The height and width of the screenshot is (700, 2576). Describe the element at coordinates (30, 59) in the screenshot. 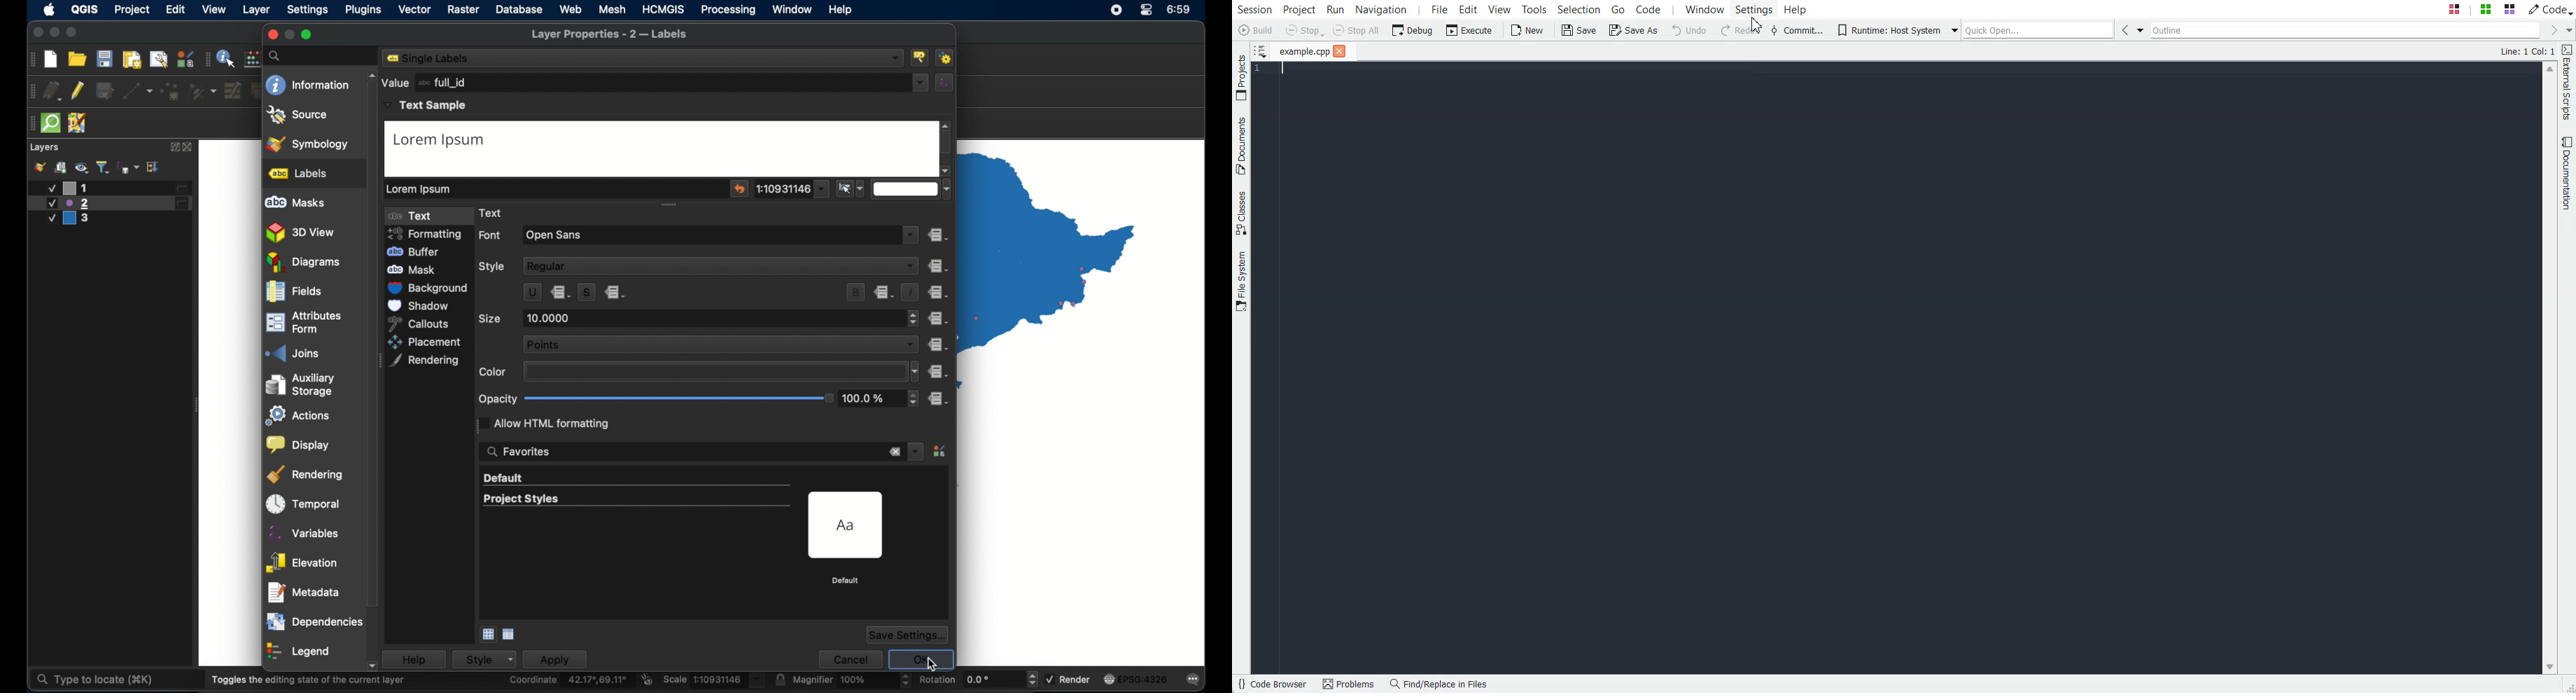

I see `drag handle` at that location.